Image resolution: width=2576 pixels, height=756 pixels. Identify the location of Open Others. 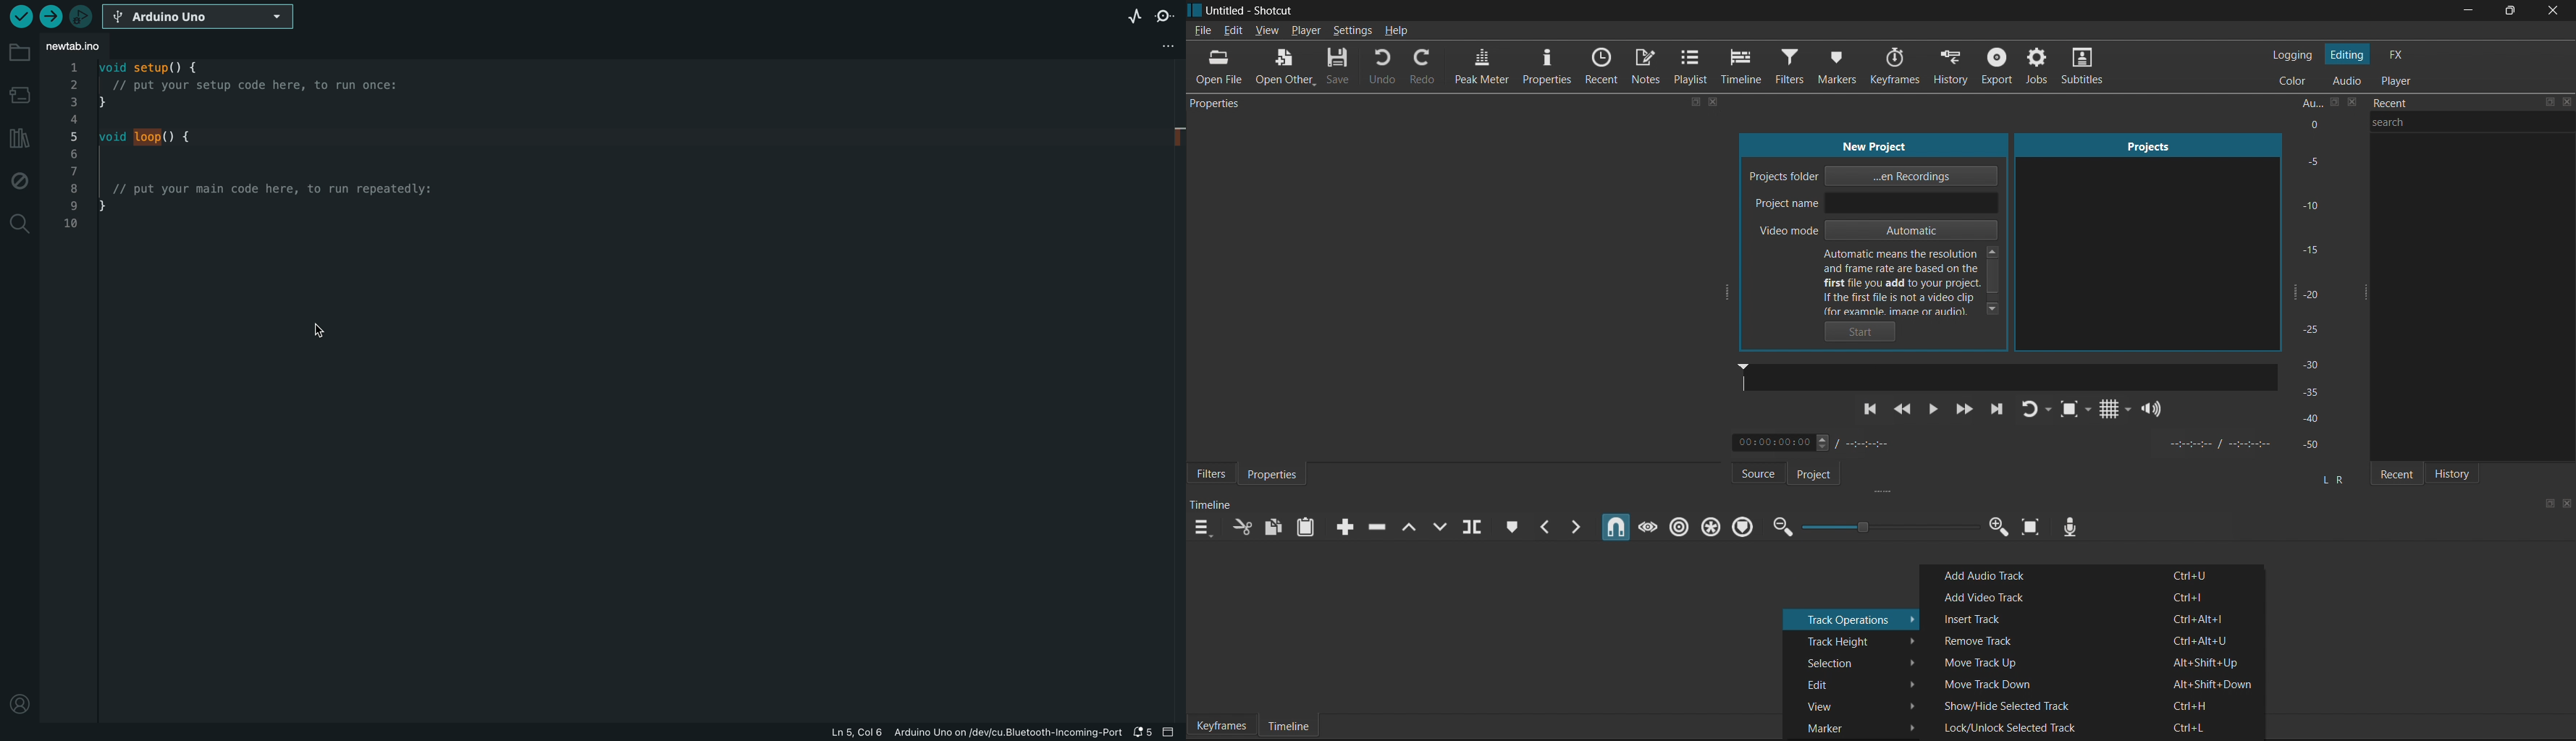
(1284, 67).